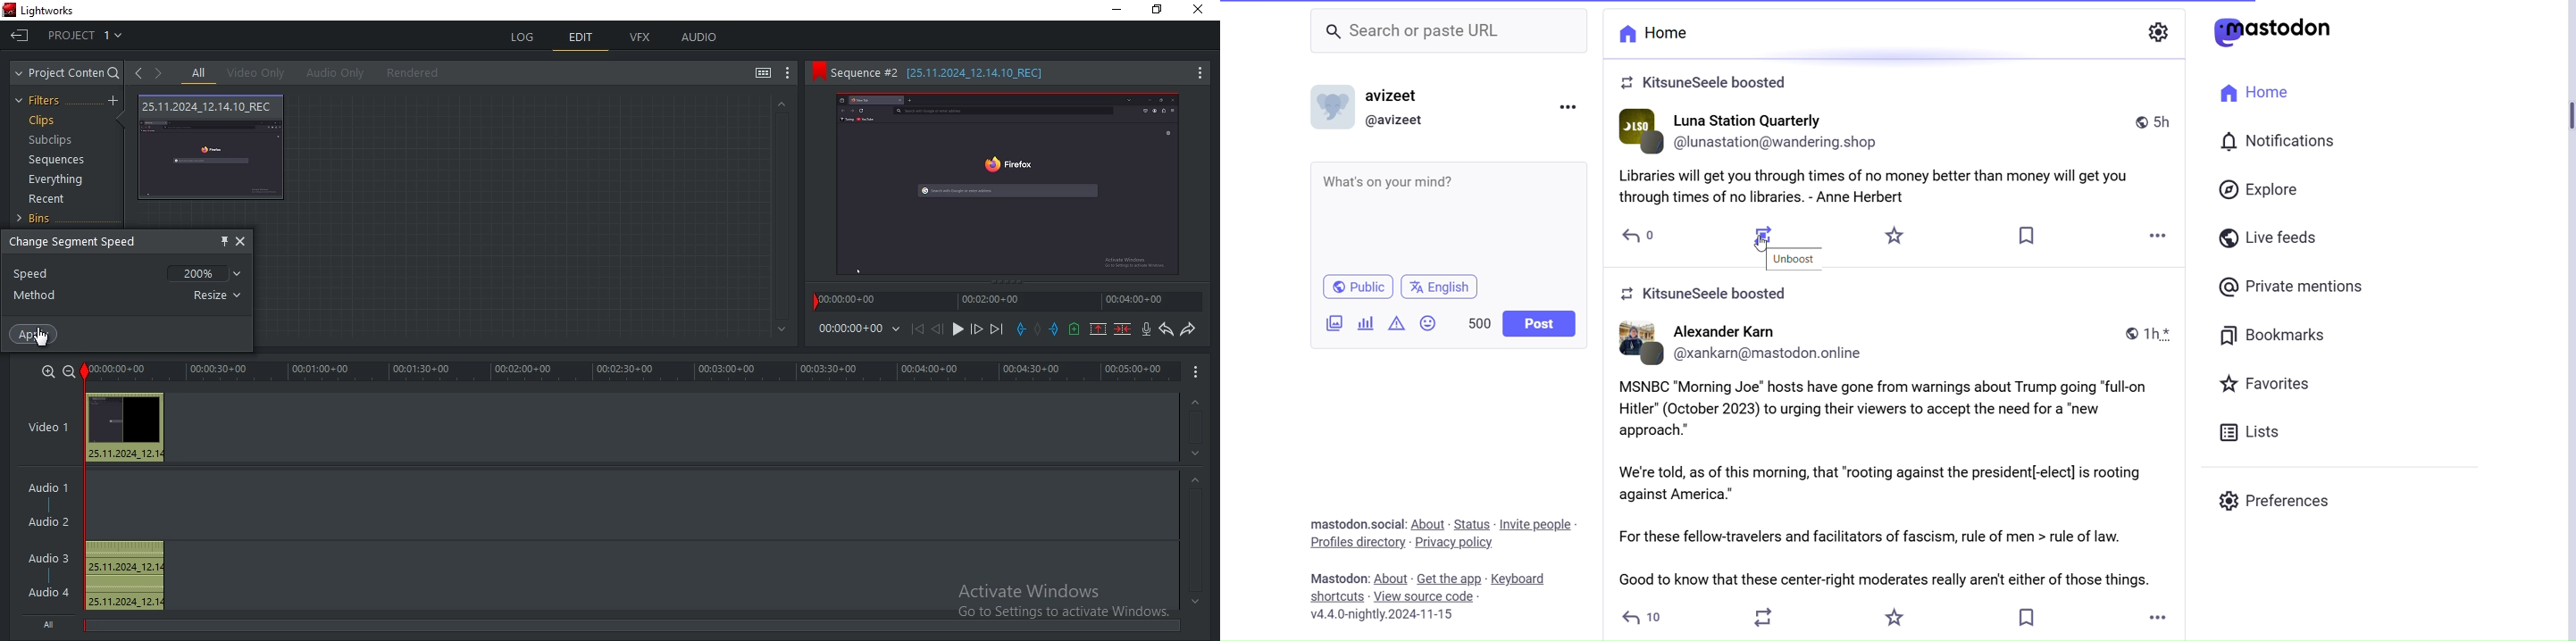 This screenshot has height=644, width=2576. Describe the element at coordinates (2272, 239) in the screenshot. I see `Live Feeds` at that location.